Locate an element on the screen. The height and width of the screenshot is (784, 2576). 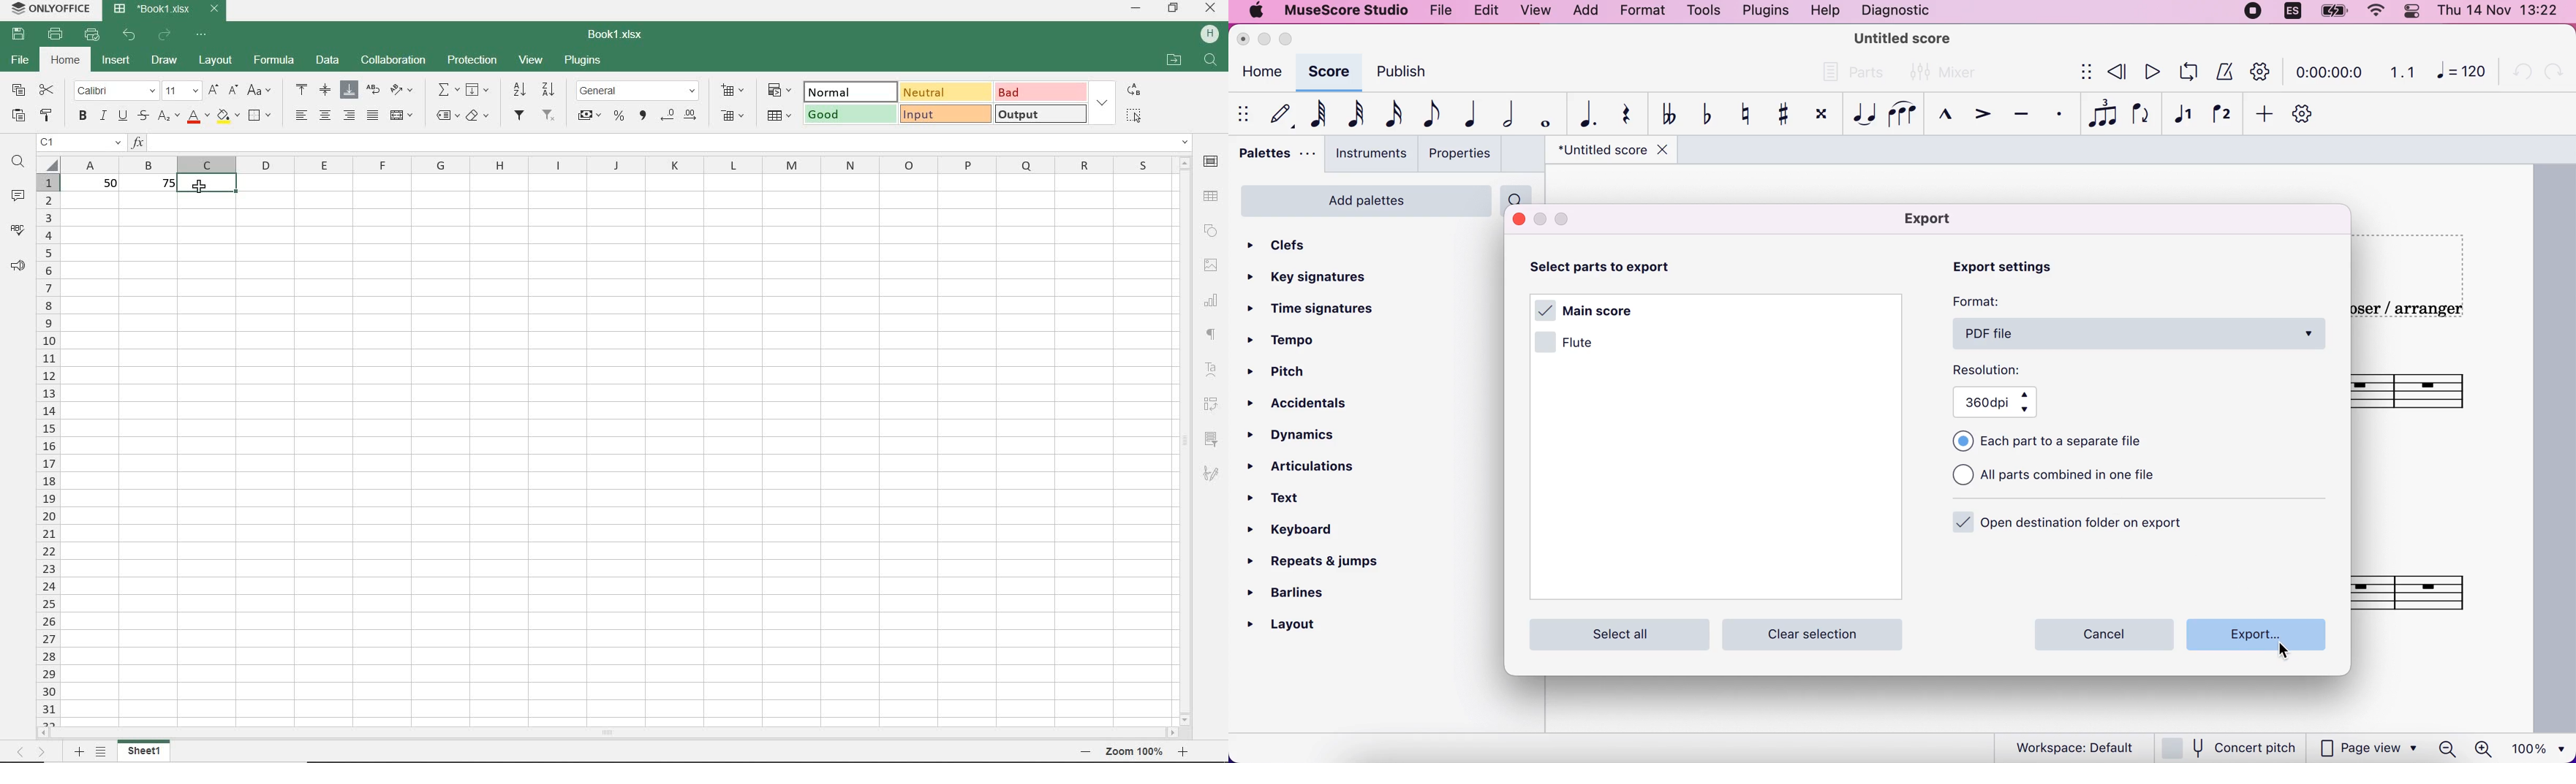
50 is located at coordinates (98, 183).